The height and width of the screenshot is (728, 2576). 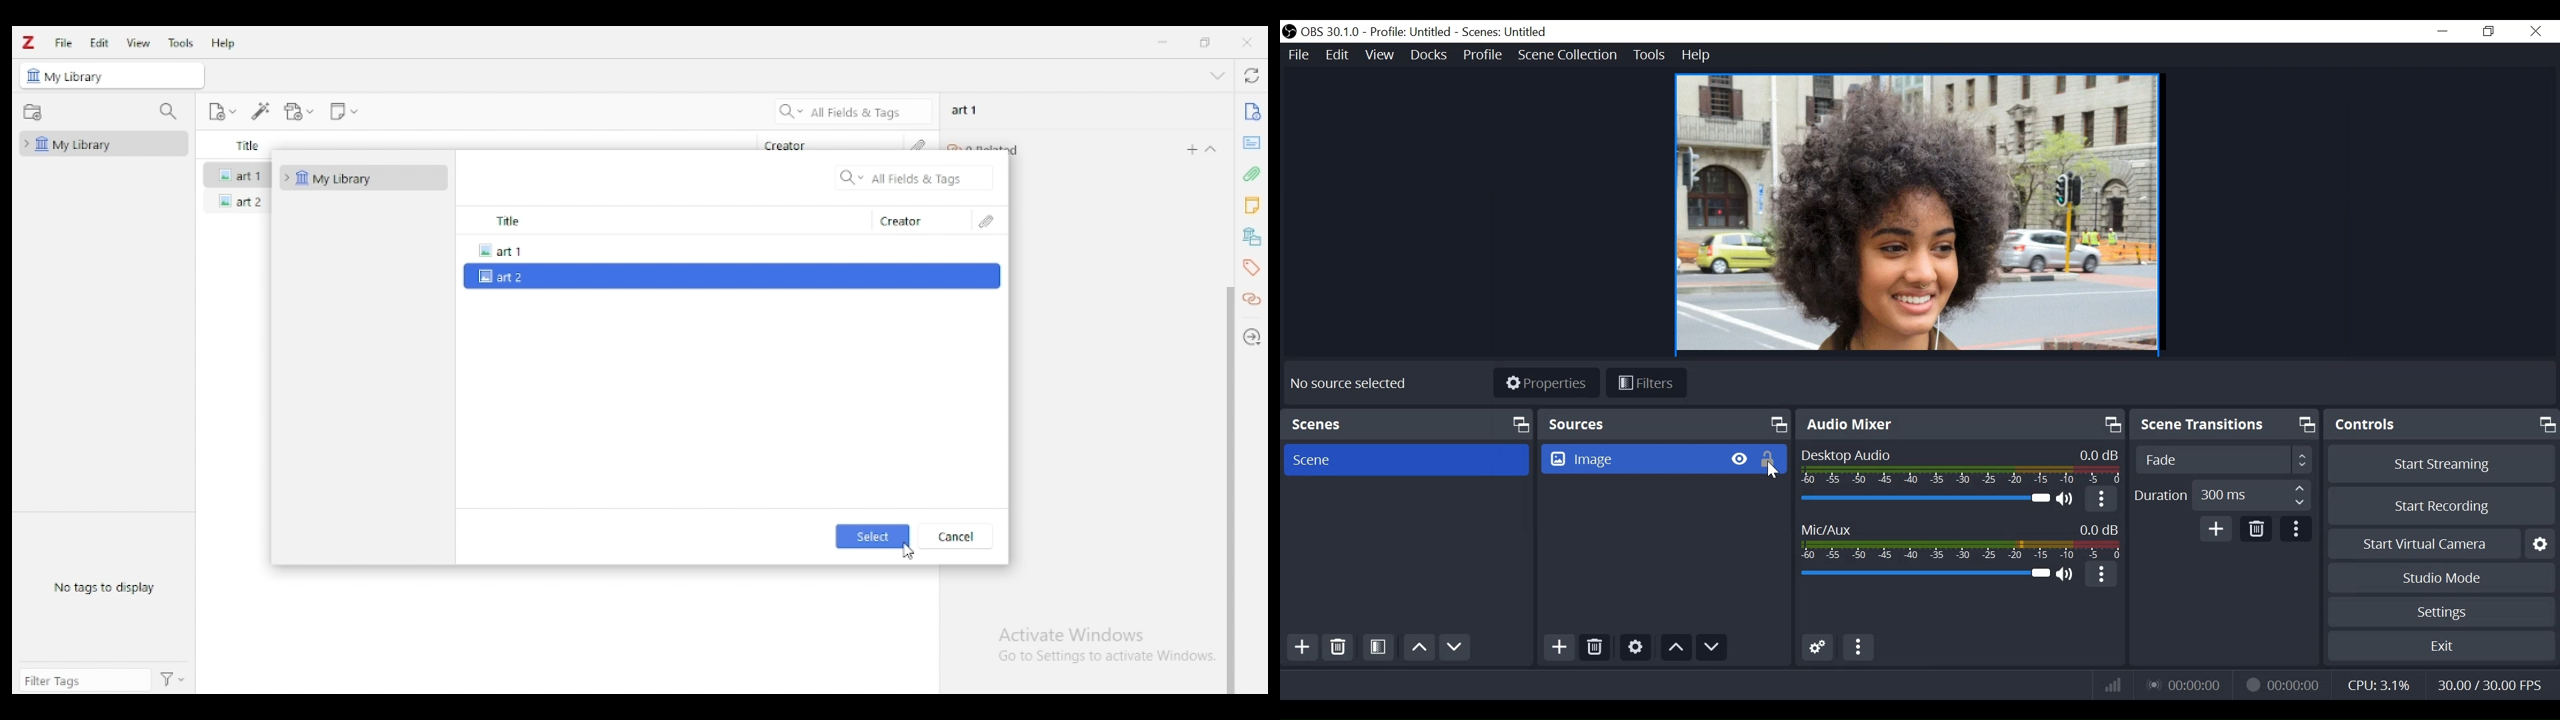 What do you see at coordinates (1645, 382) in the screenshot?
I see `Filters` at bounding box center [1645, 382].